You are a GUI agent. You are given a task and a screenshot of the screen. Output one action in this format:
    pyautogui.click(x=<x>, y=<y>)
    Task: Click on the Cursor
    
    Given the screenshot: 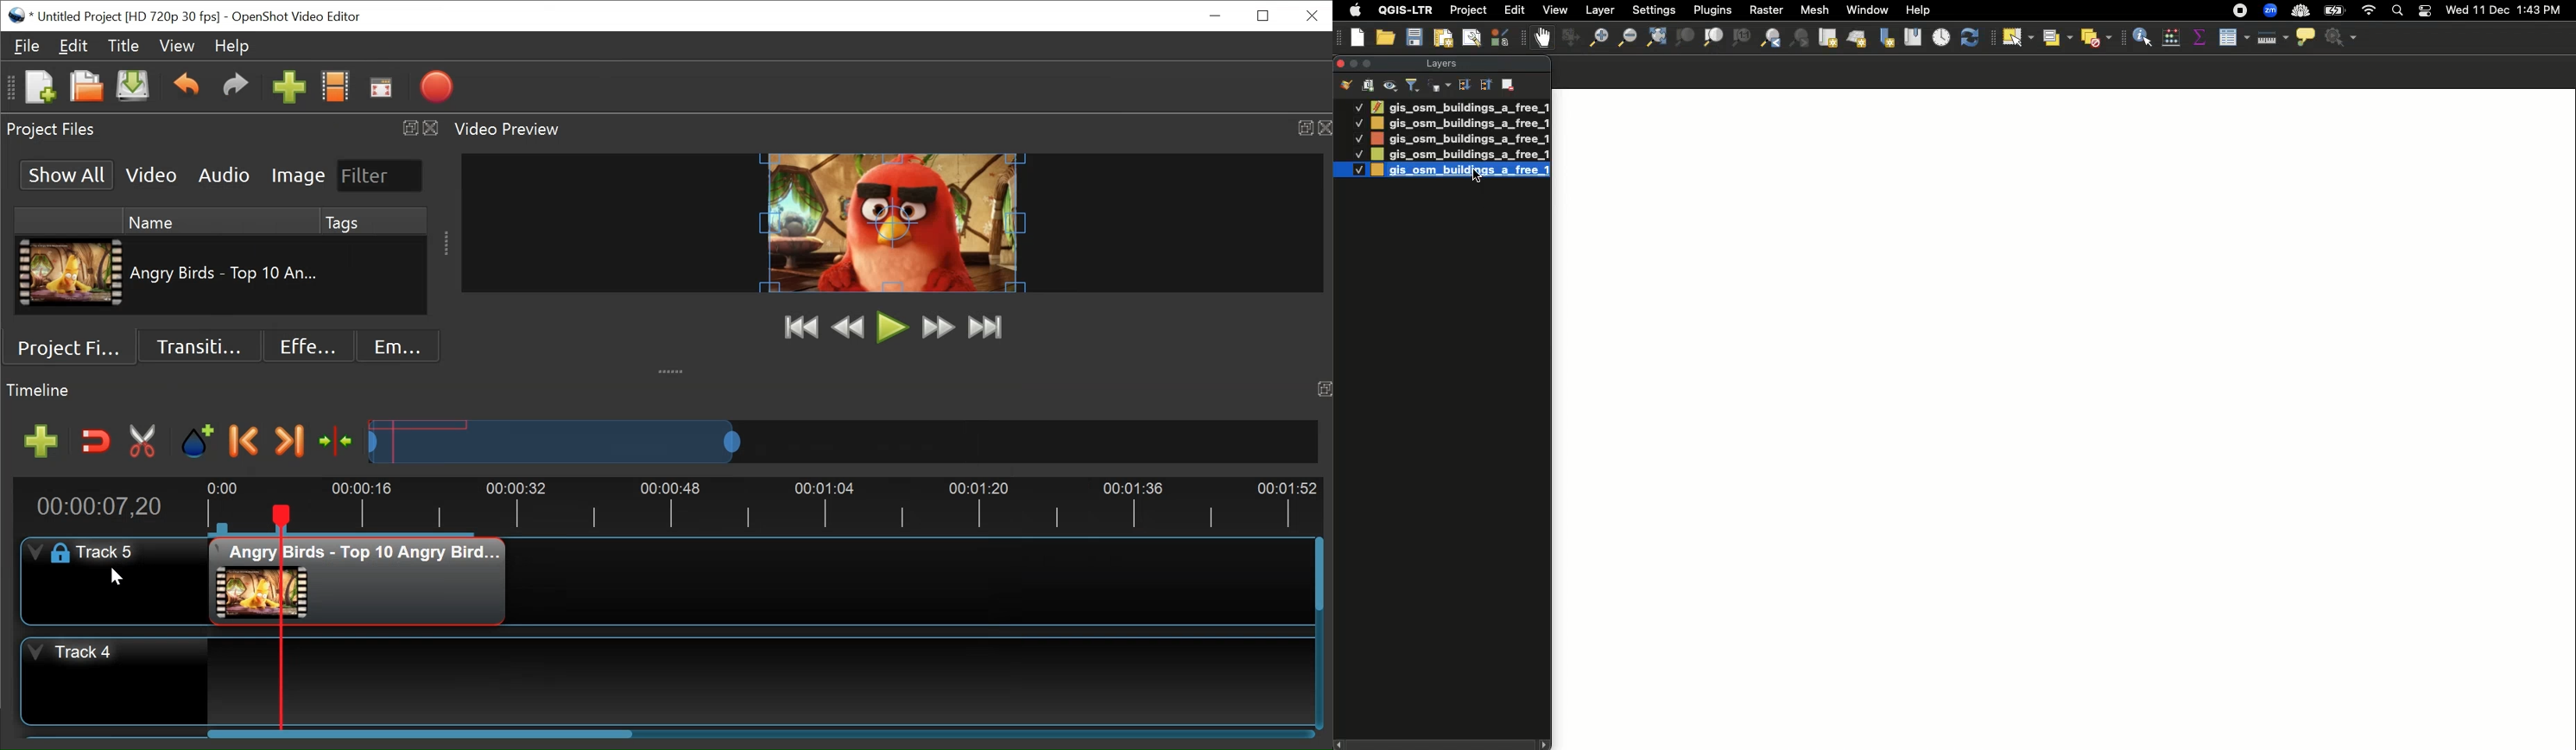 What is the action you would take?
    pyautogui.click(x=2017, y=41)
    